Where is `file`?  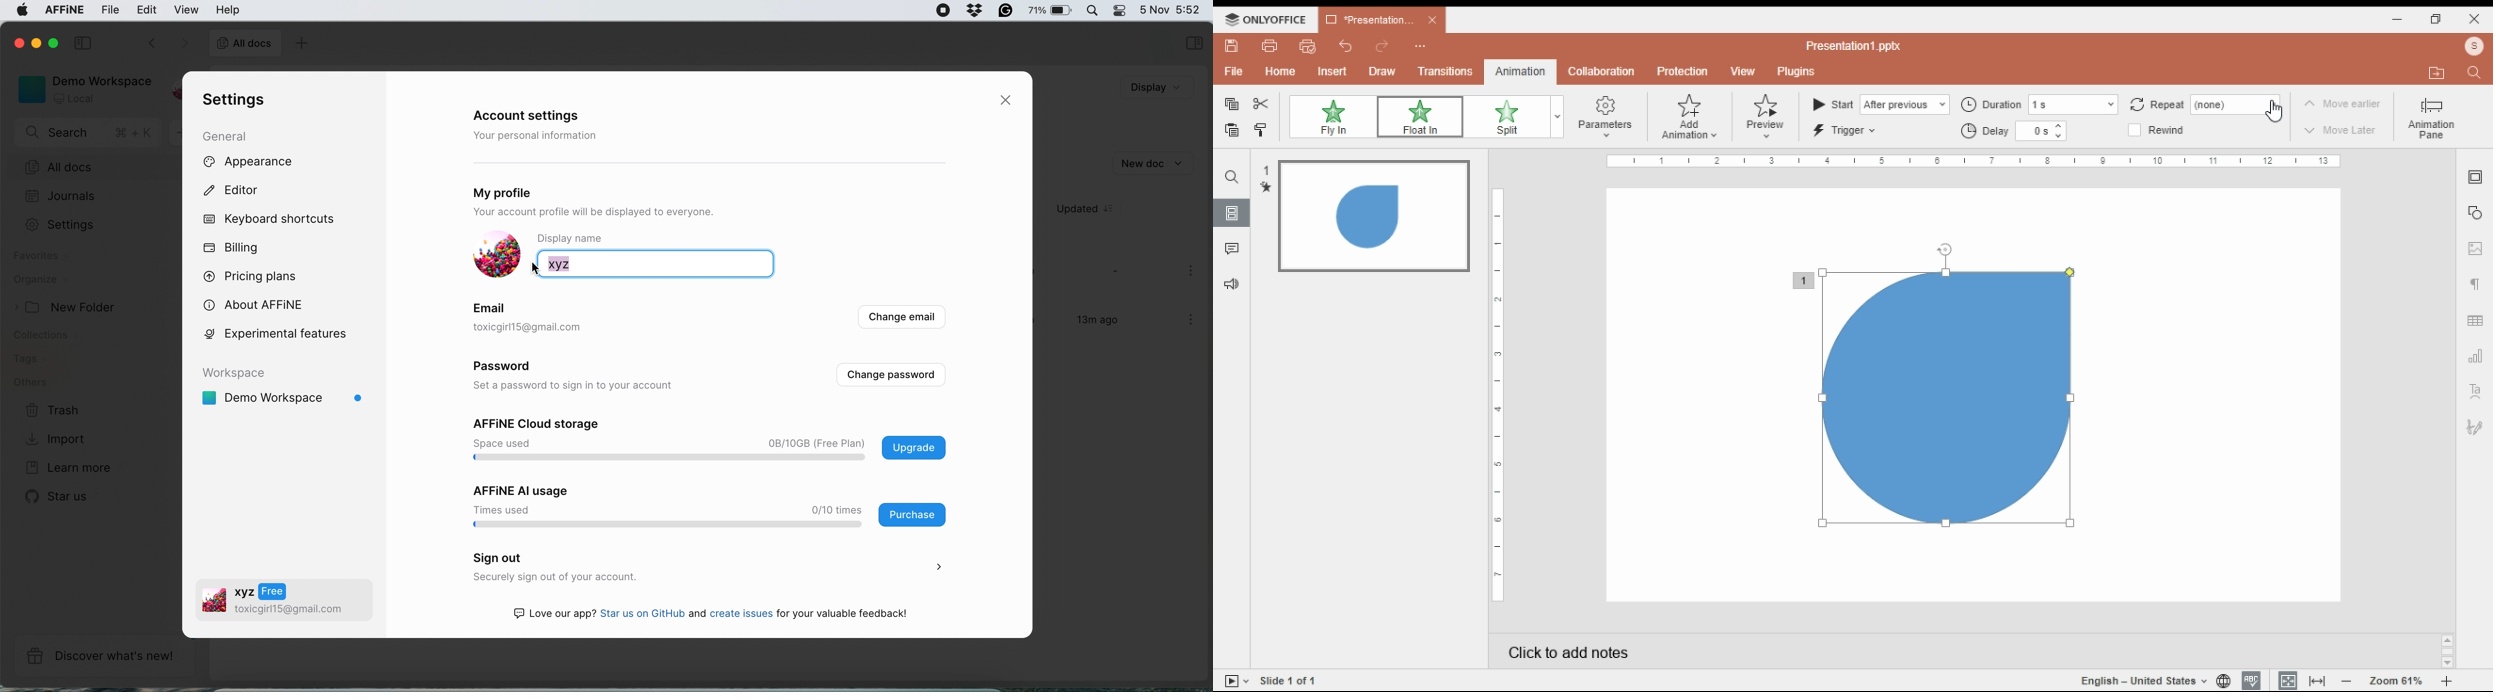
file is located at coordinates (1233, 72).